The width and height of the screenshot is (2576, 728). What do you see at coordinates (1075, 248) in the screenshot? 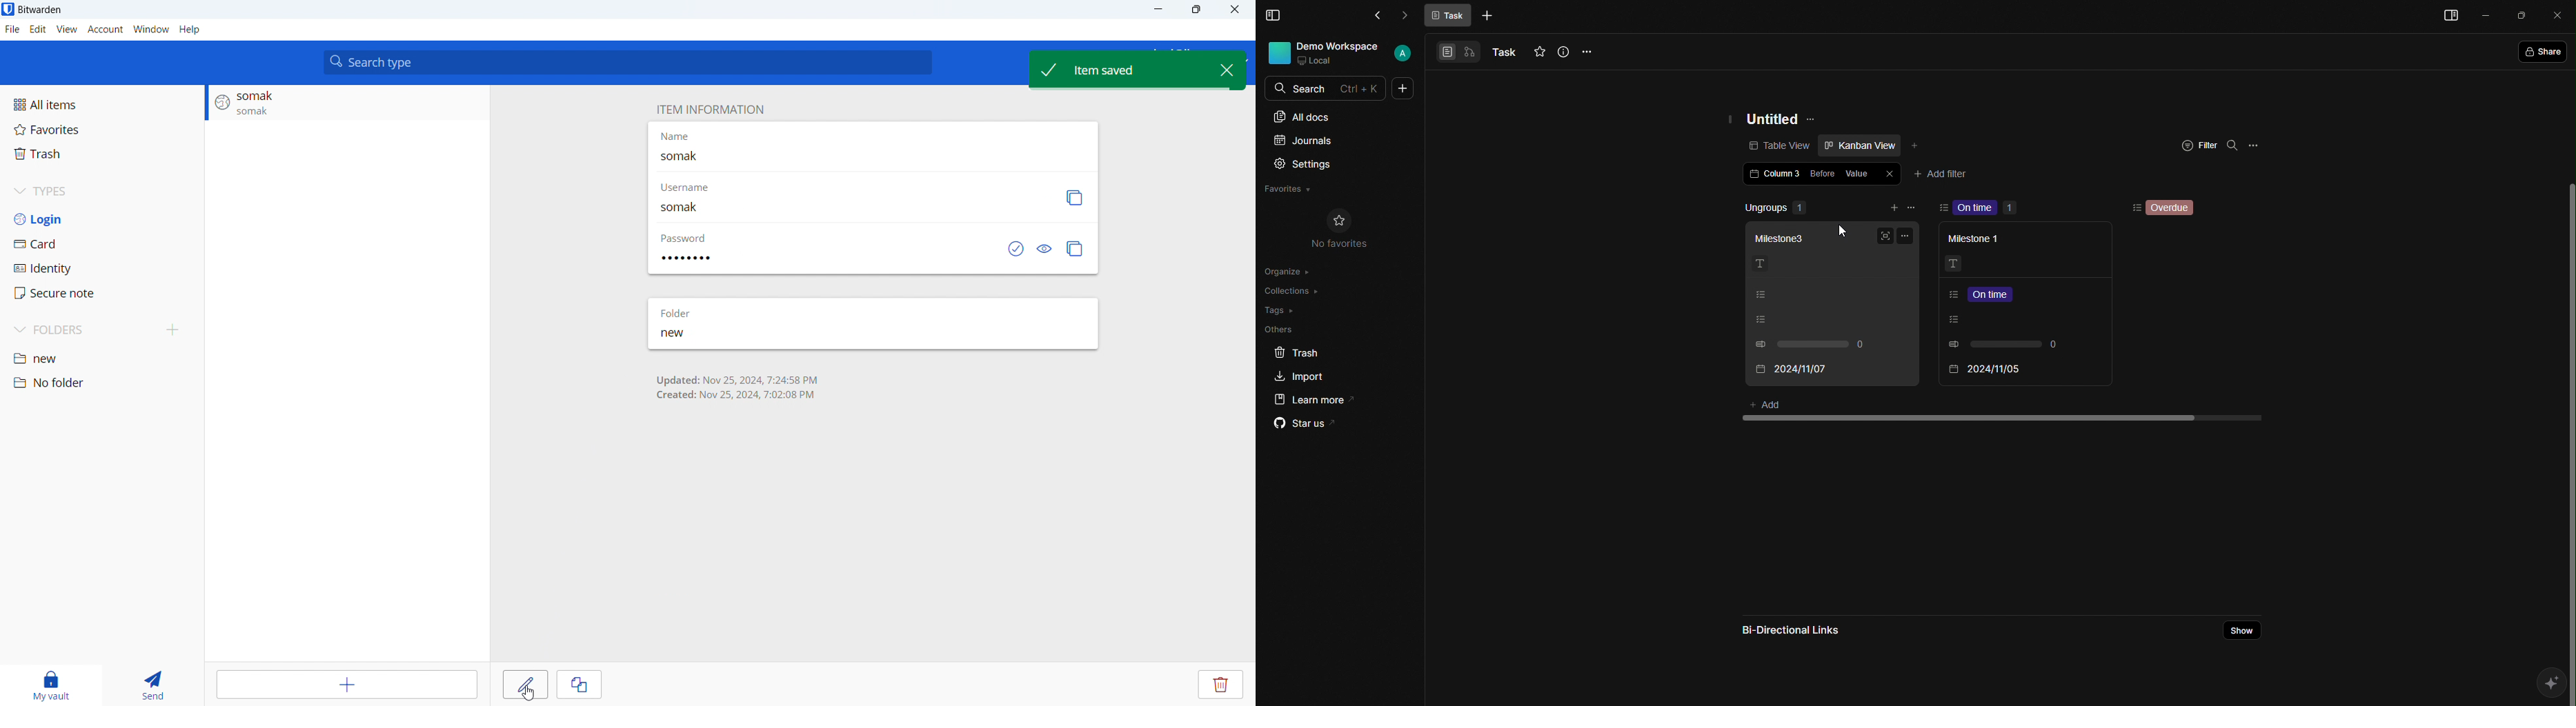
I see `copy password` at bounding box center [1075, 248].